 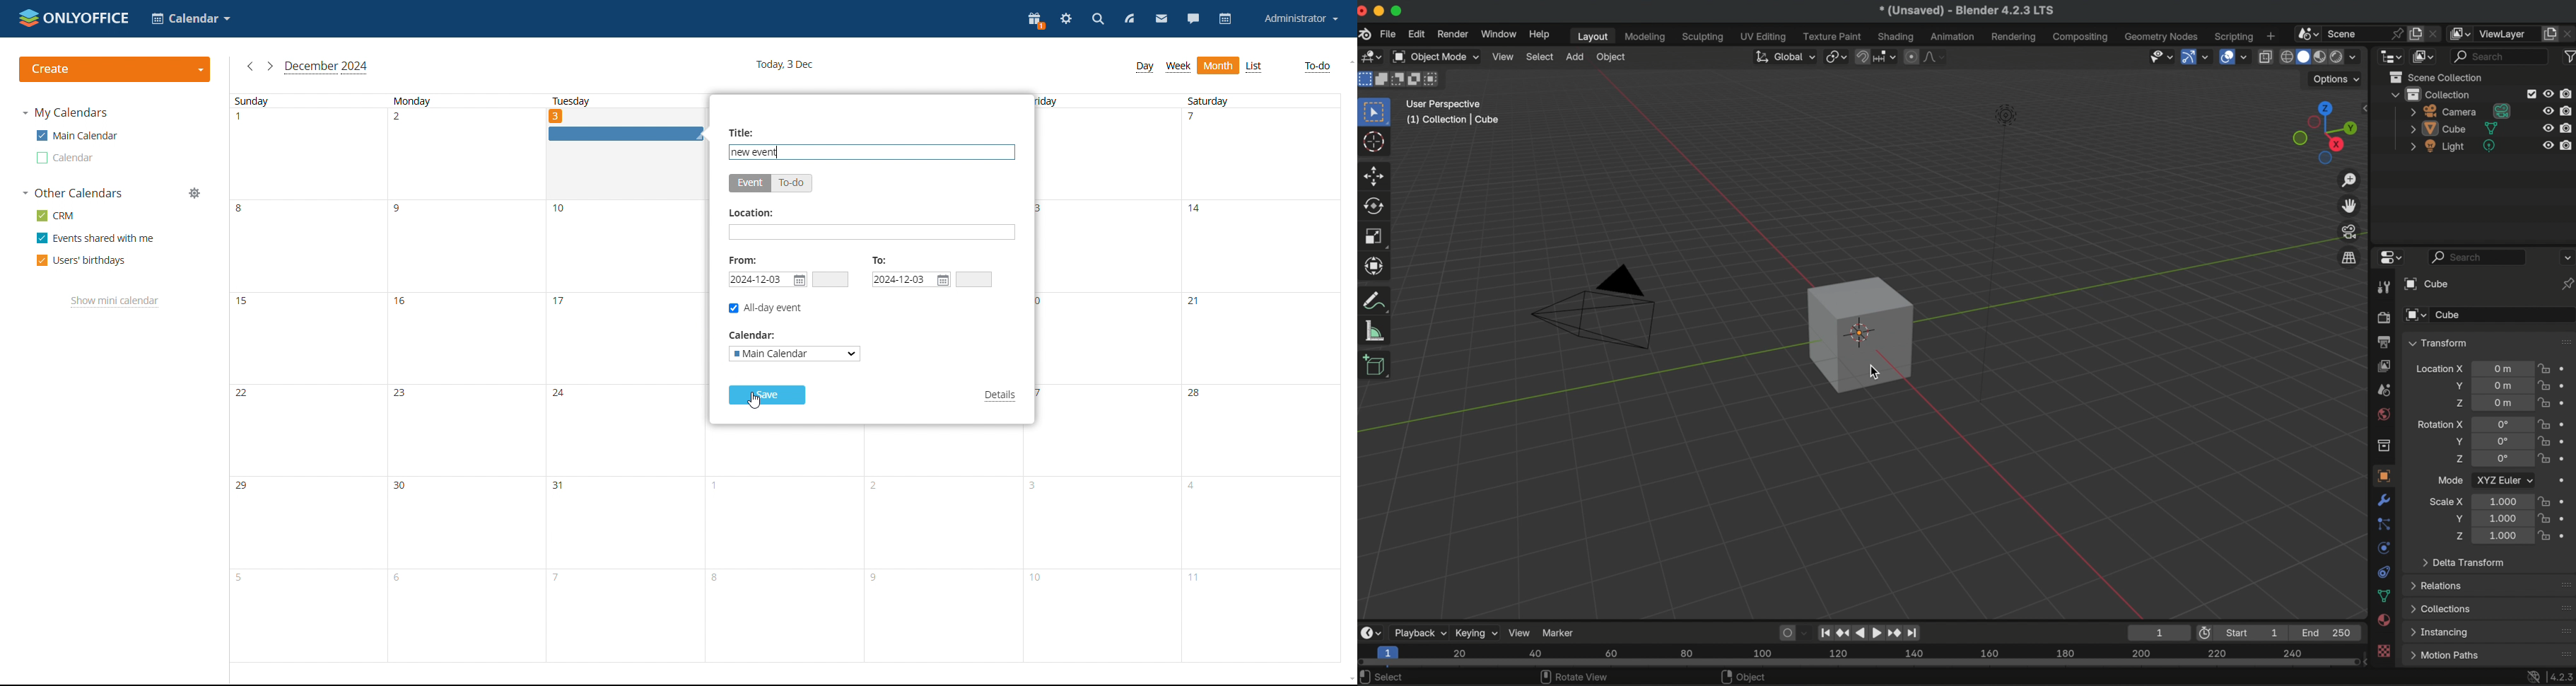 I want to click on end time, so click(x=973, y=279).